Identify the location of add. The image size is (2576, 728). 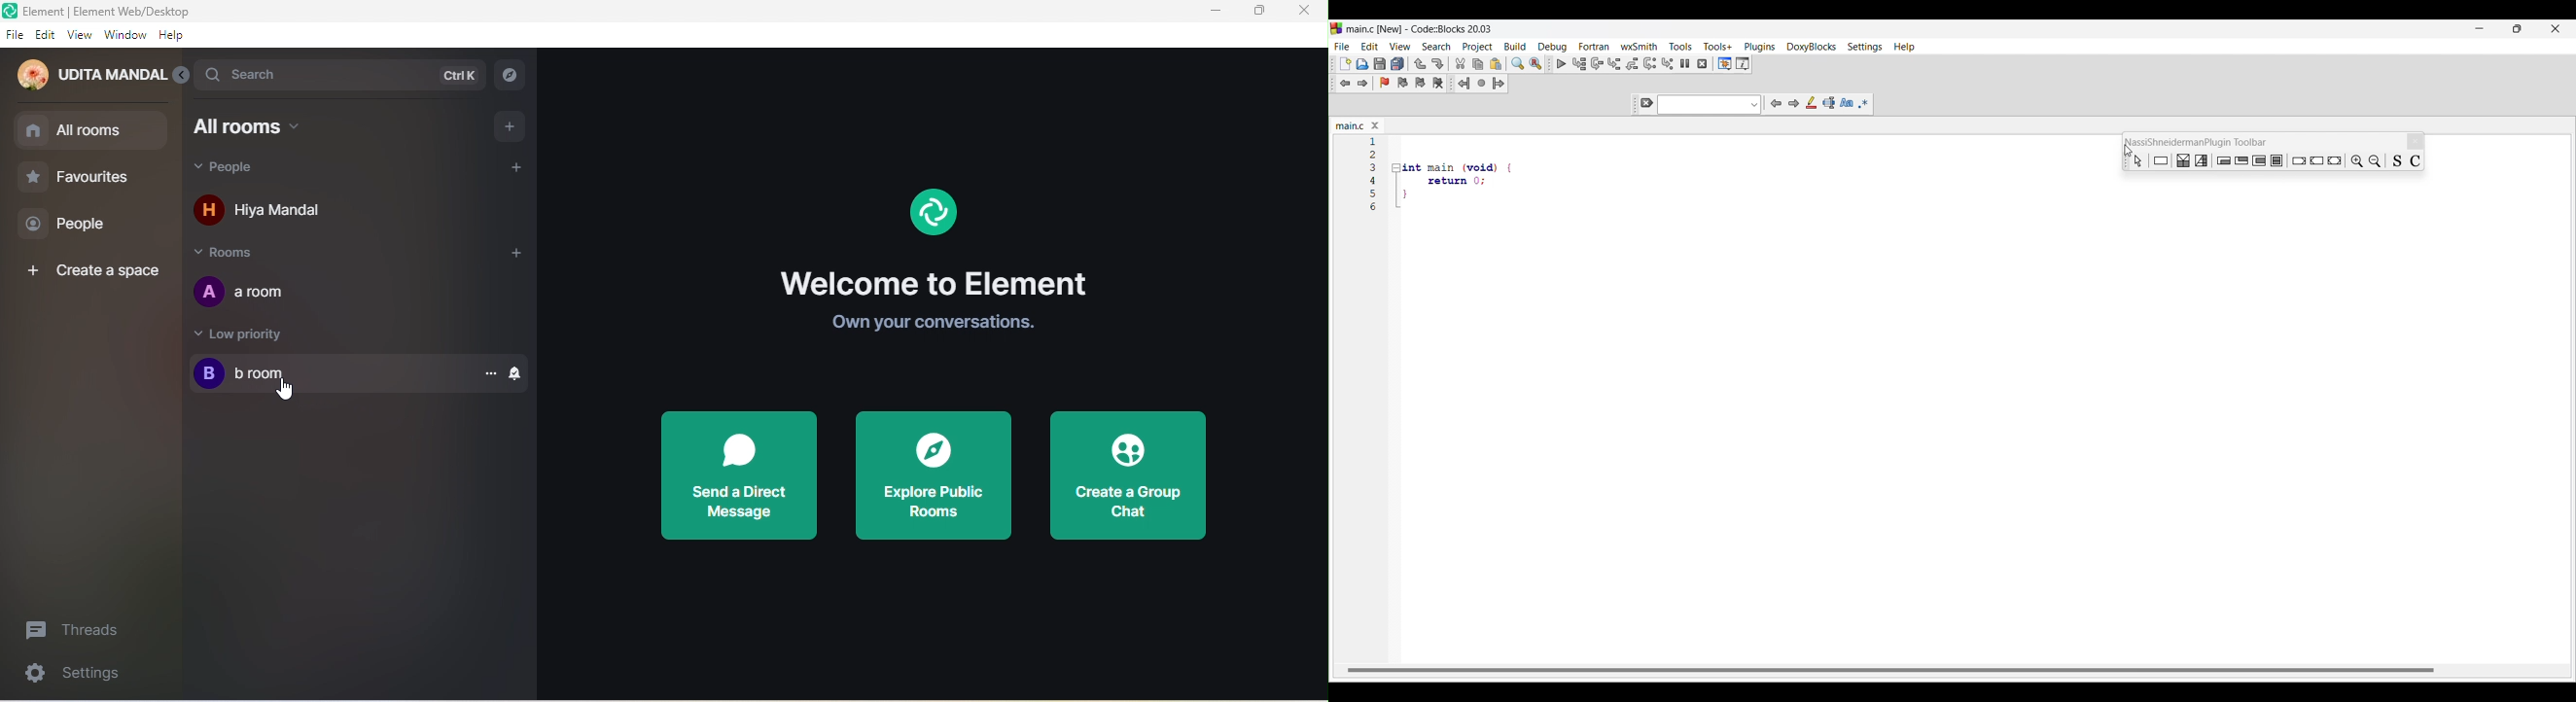
(510, 125).